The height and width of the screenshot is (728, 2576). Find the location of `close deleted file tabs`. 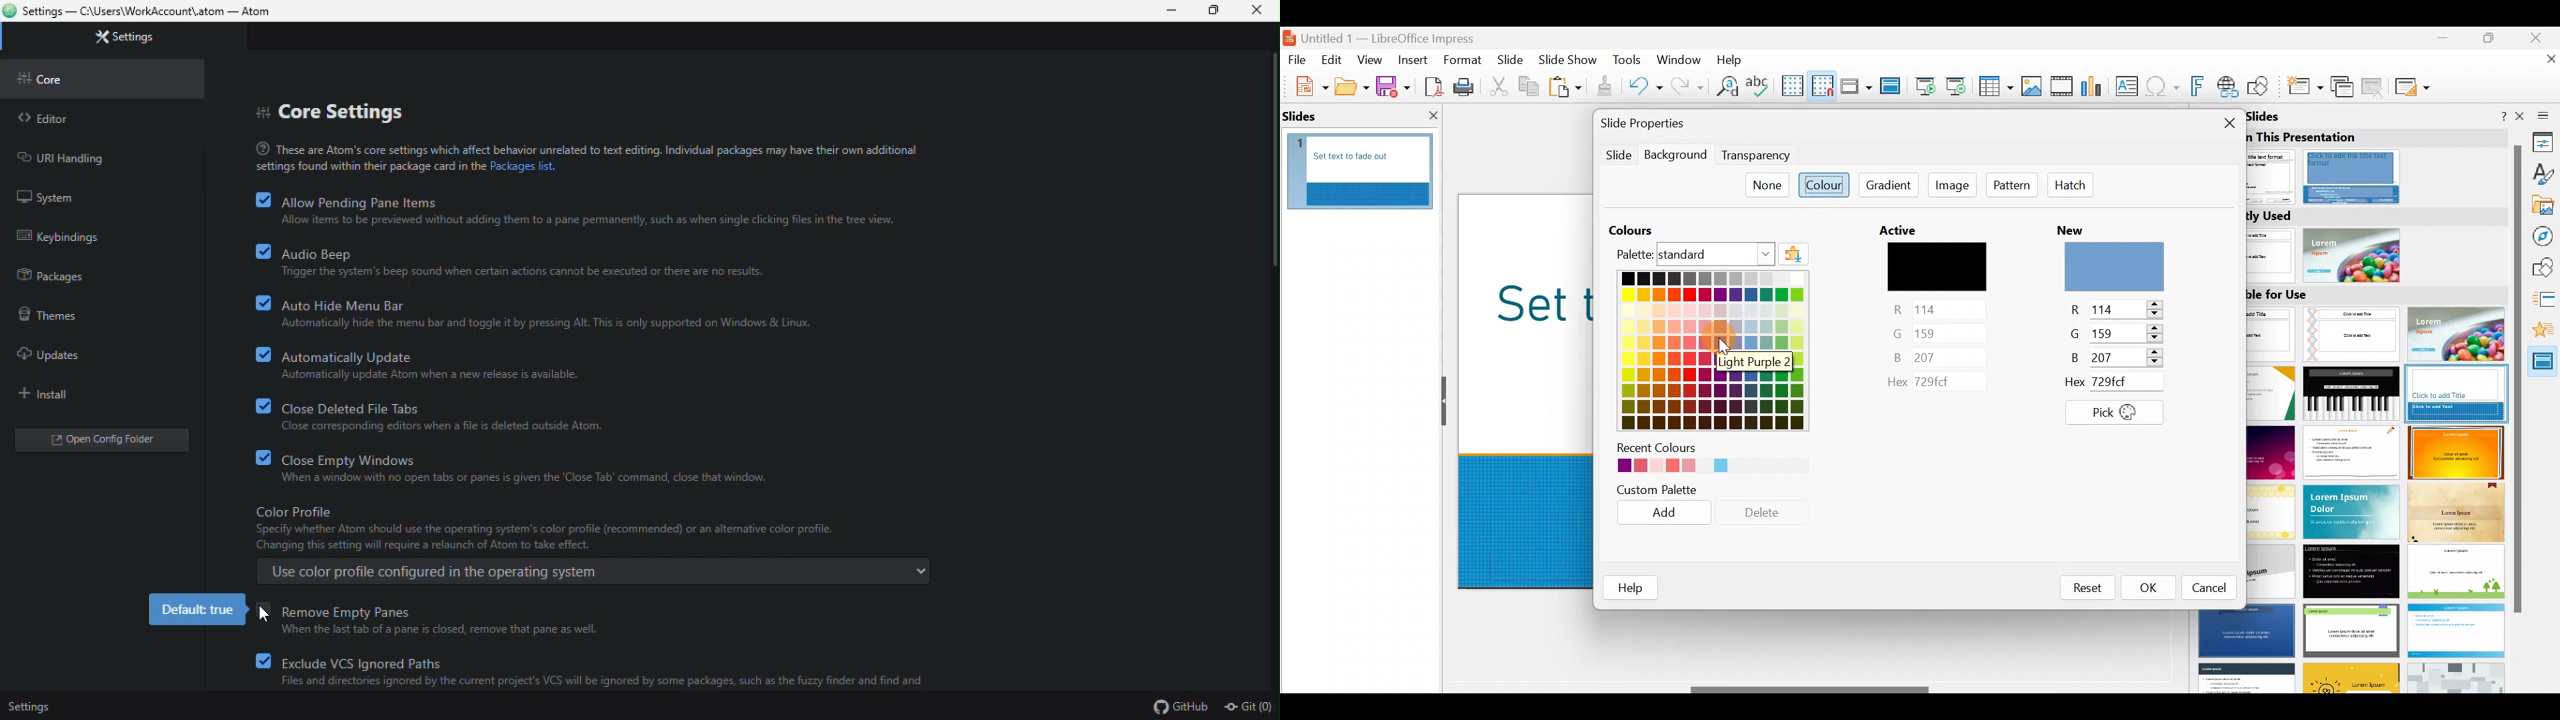

close deleted file tabs is located at coordinates (448, 415).